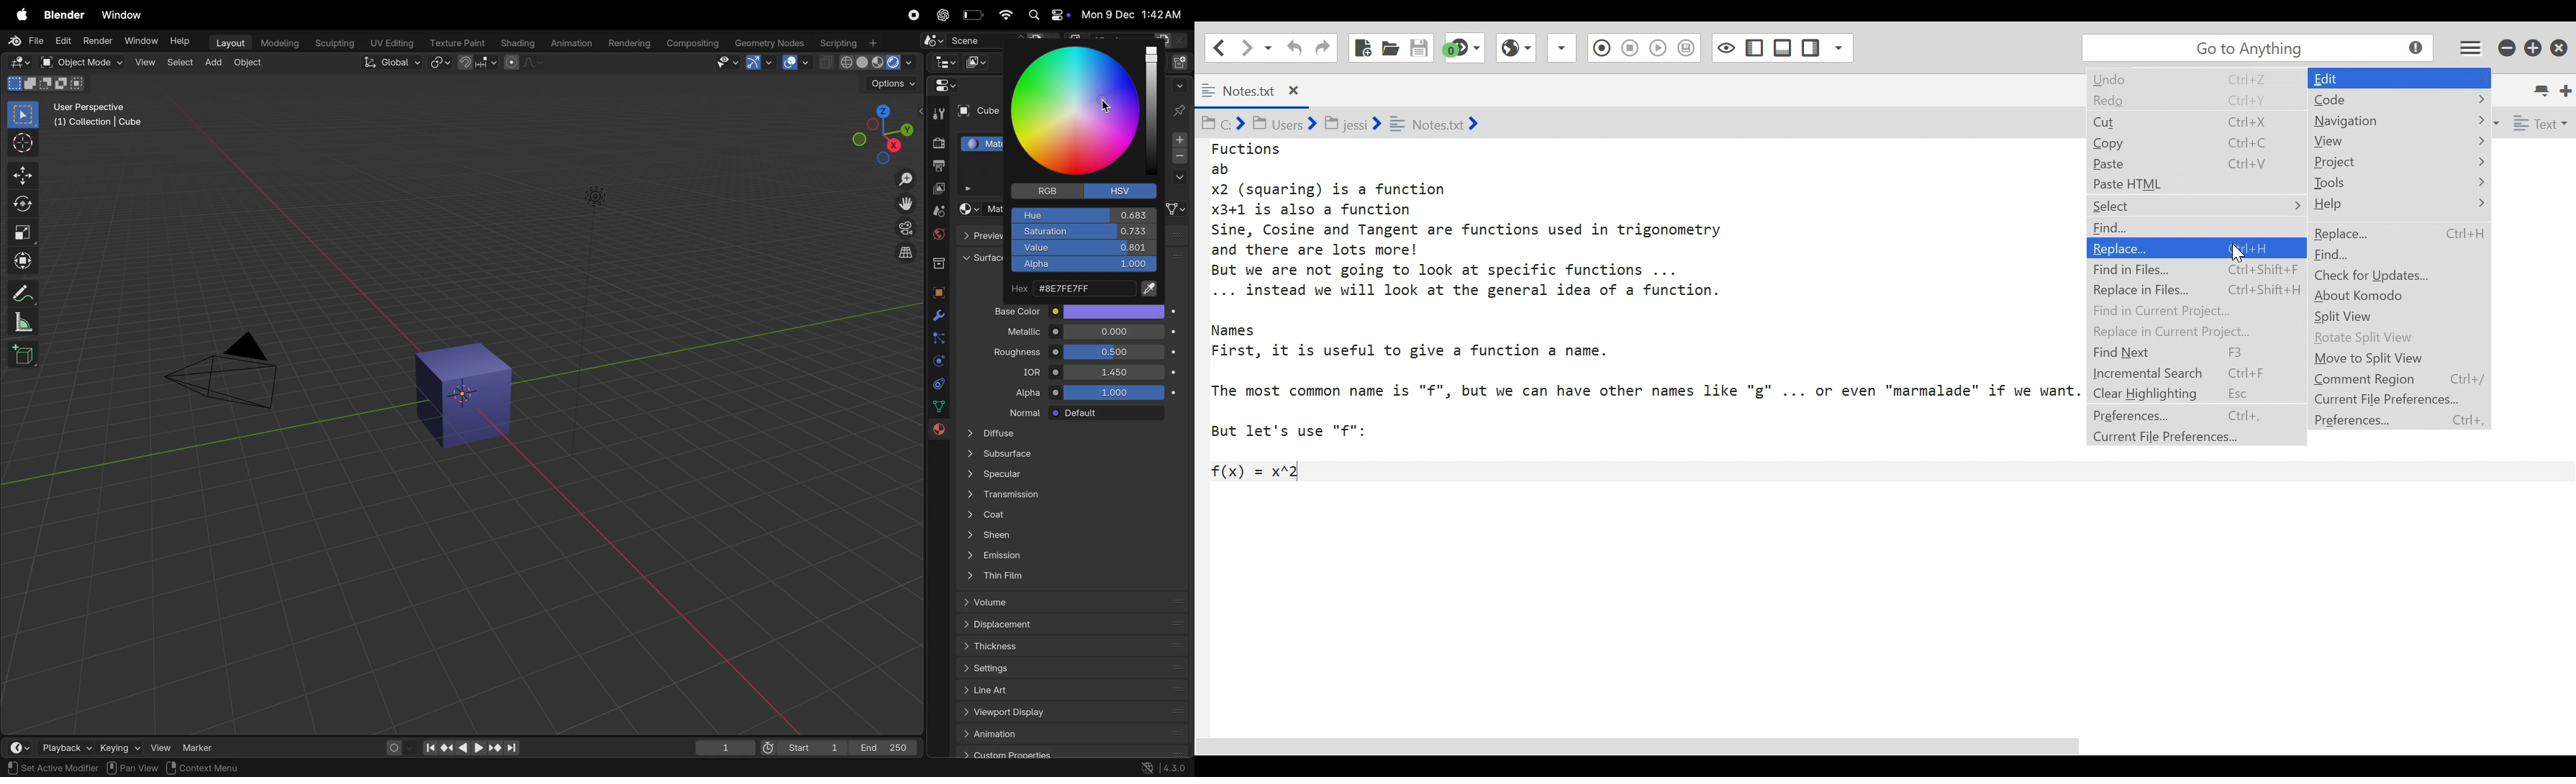 Image resolution: width=2576 pixels, height=784 pixels. Describe the element at coordinates (1011, 311) in the screenshot. I see `base color` at that location.